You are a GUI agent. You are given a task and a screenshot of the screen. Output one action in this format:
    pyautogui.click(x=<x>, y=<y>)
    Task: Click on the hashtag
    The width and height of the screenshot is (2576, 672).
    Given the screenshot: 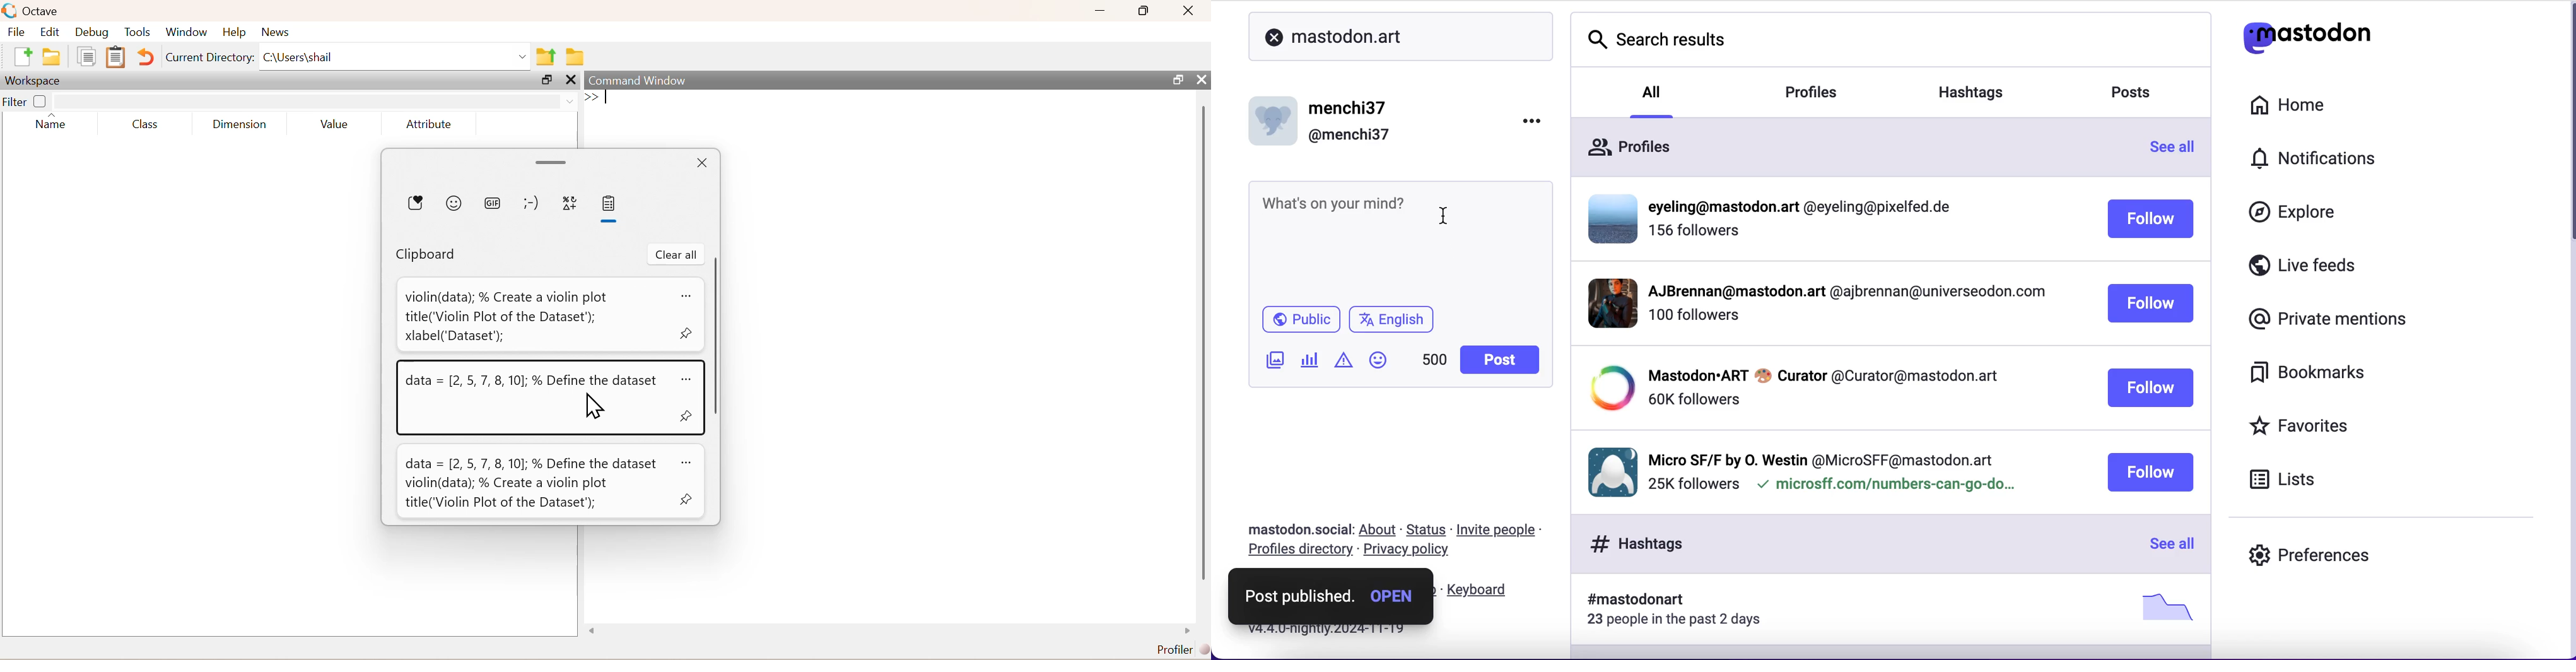 What is the action you would take?
    pyautogui.click(x=1629, y=600)
    